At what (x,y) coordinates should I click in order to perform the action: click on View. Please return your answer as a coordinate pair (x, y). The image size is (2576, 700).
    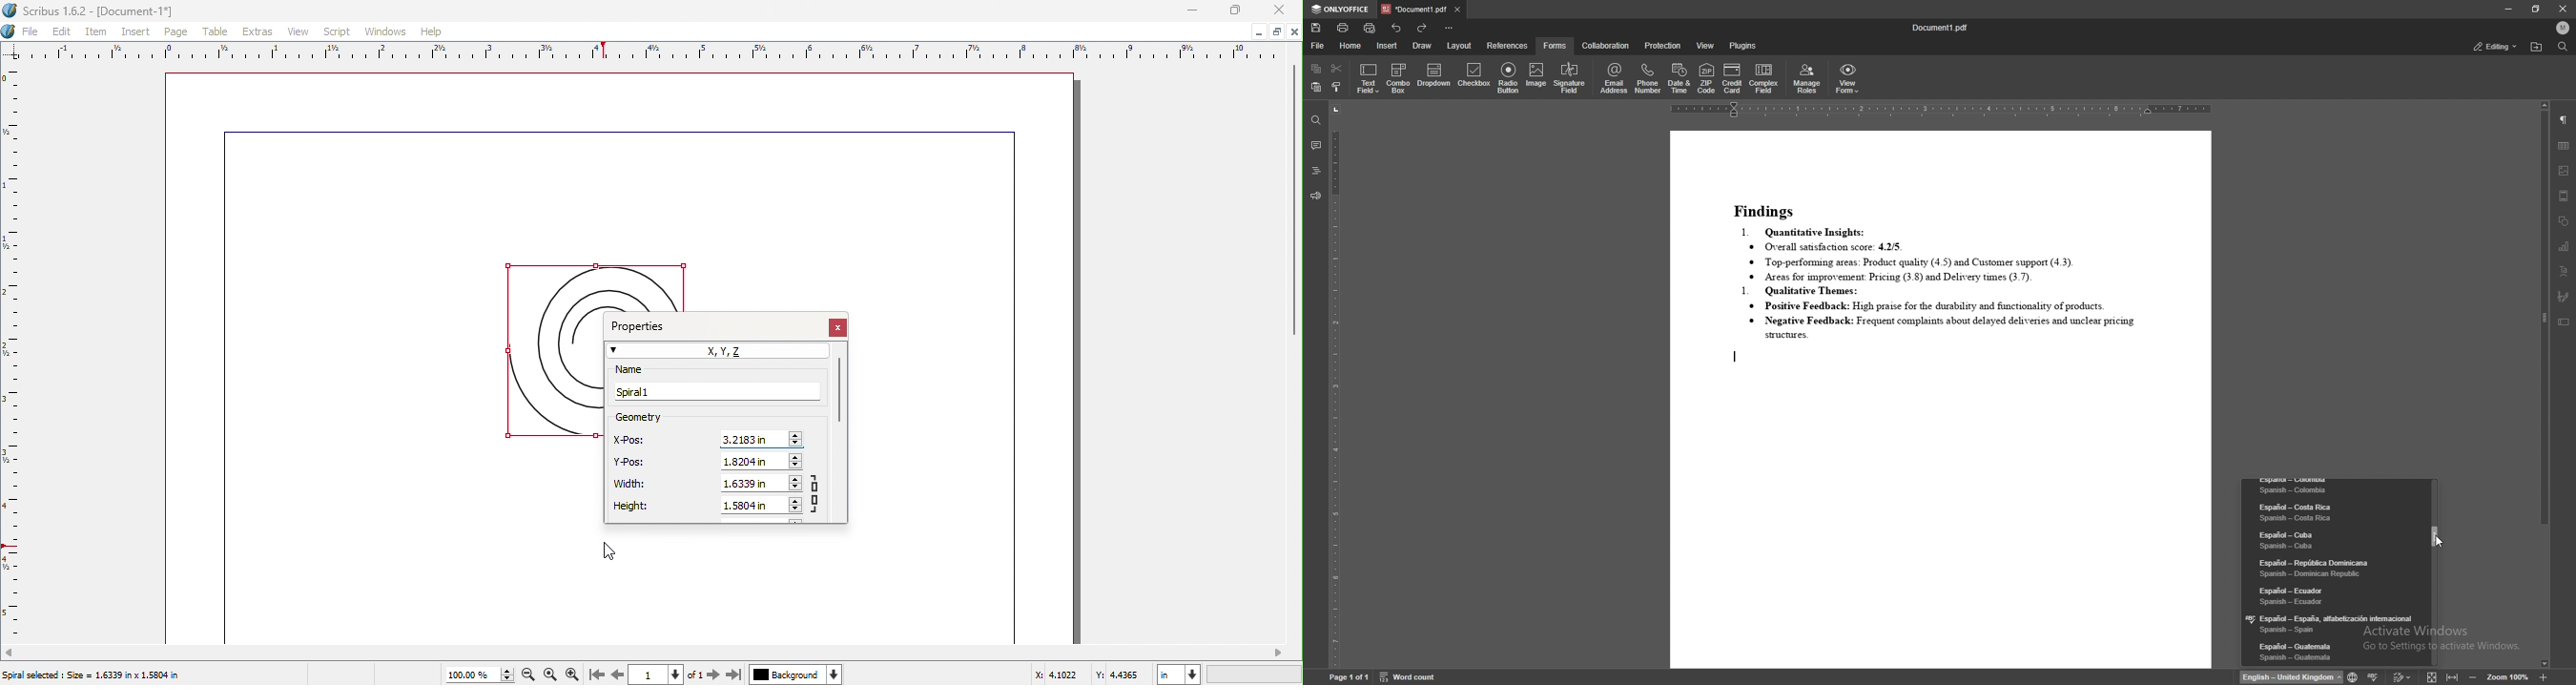
    Looking at the image, I should click on (301, 31).